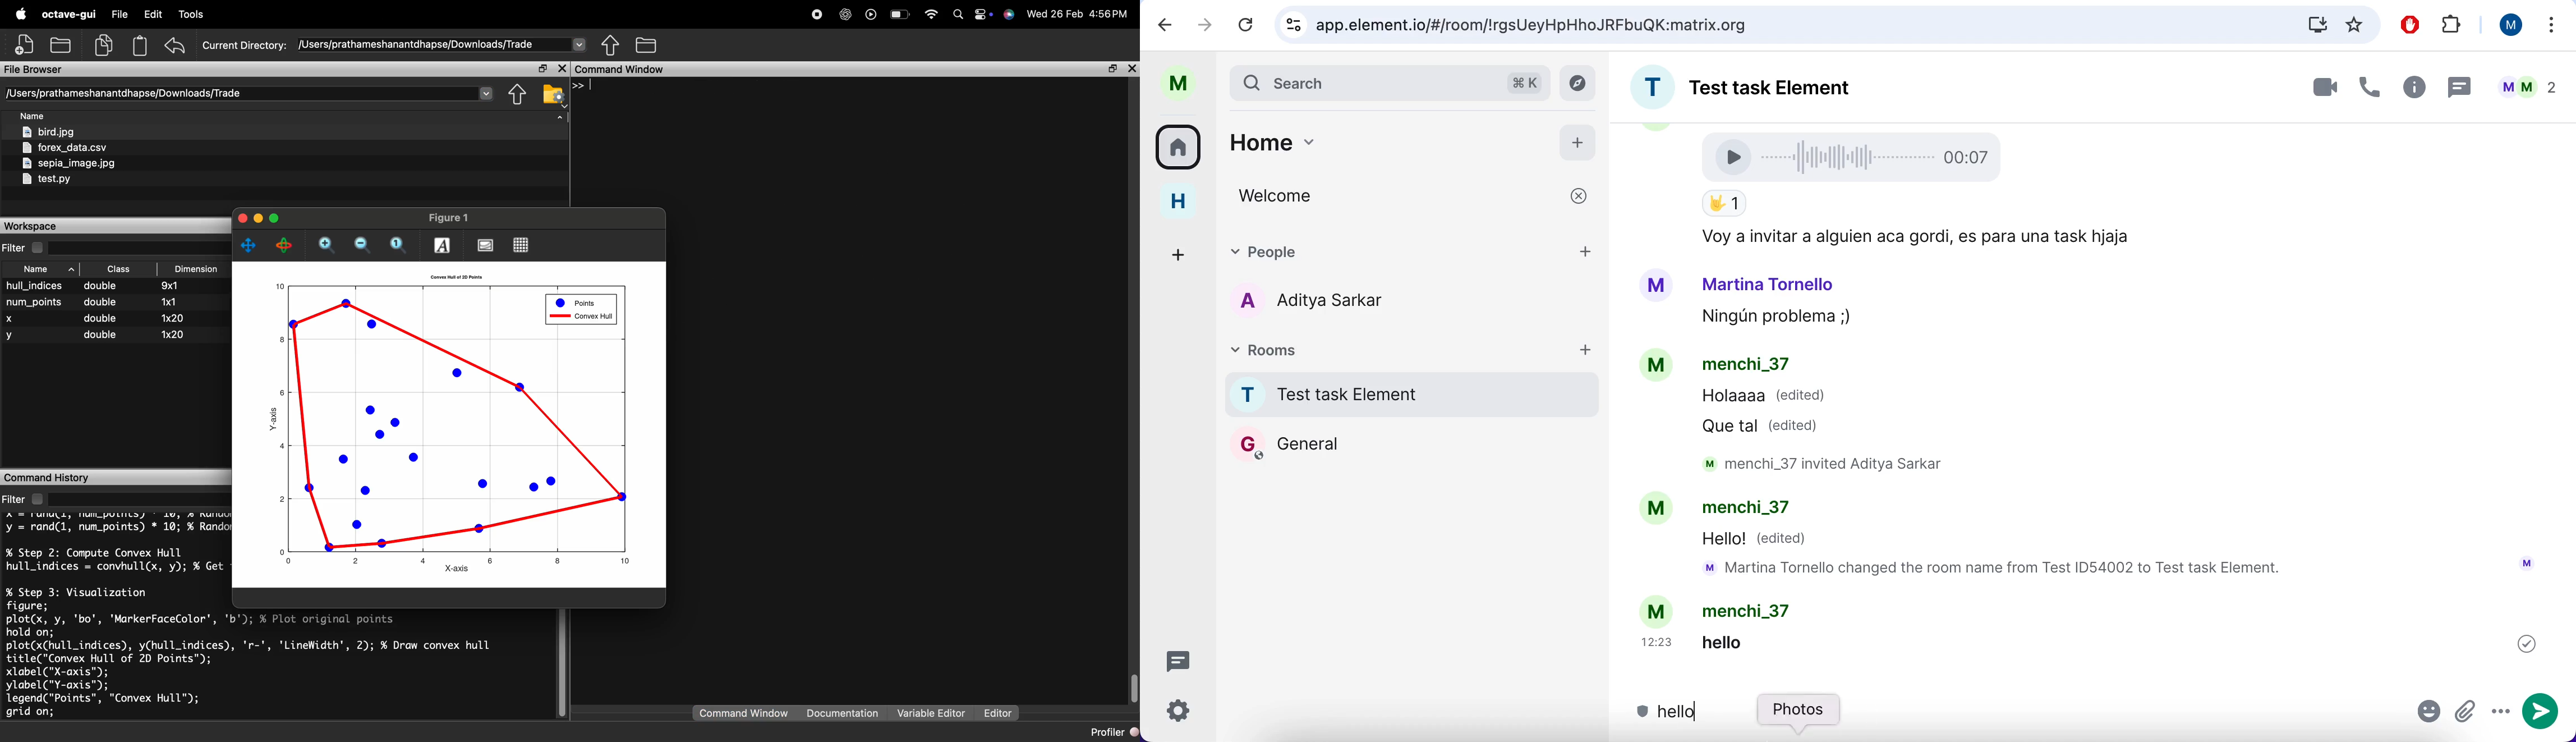 The image size is (2576, 756). I want to click on File Browser, so click(34, 69).